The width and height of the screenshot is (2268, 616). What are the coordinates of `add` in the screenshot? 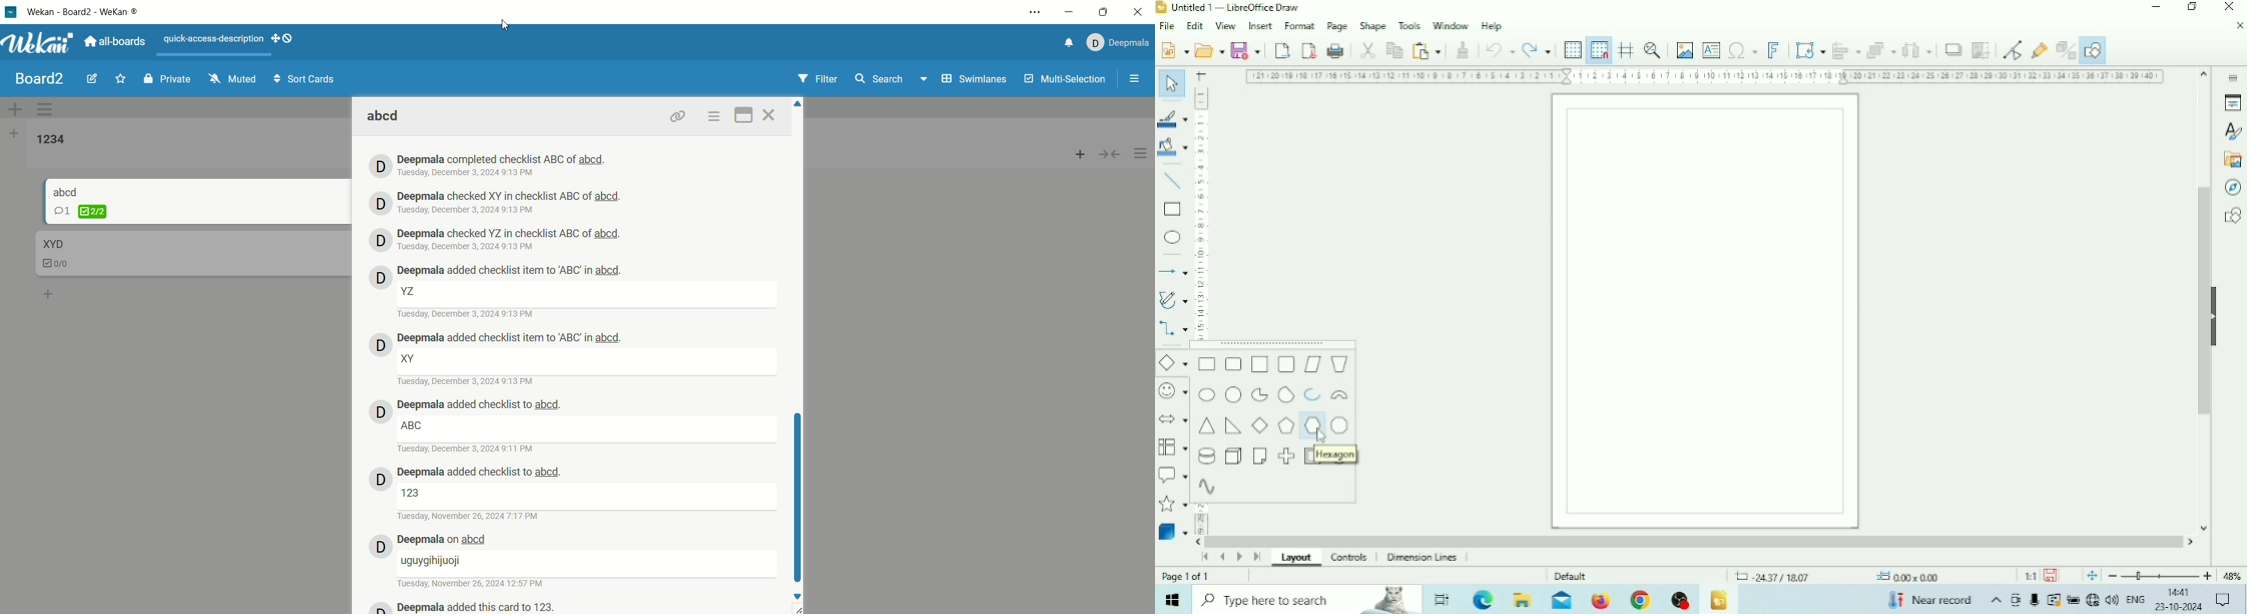 It's located at (1081, 151).